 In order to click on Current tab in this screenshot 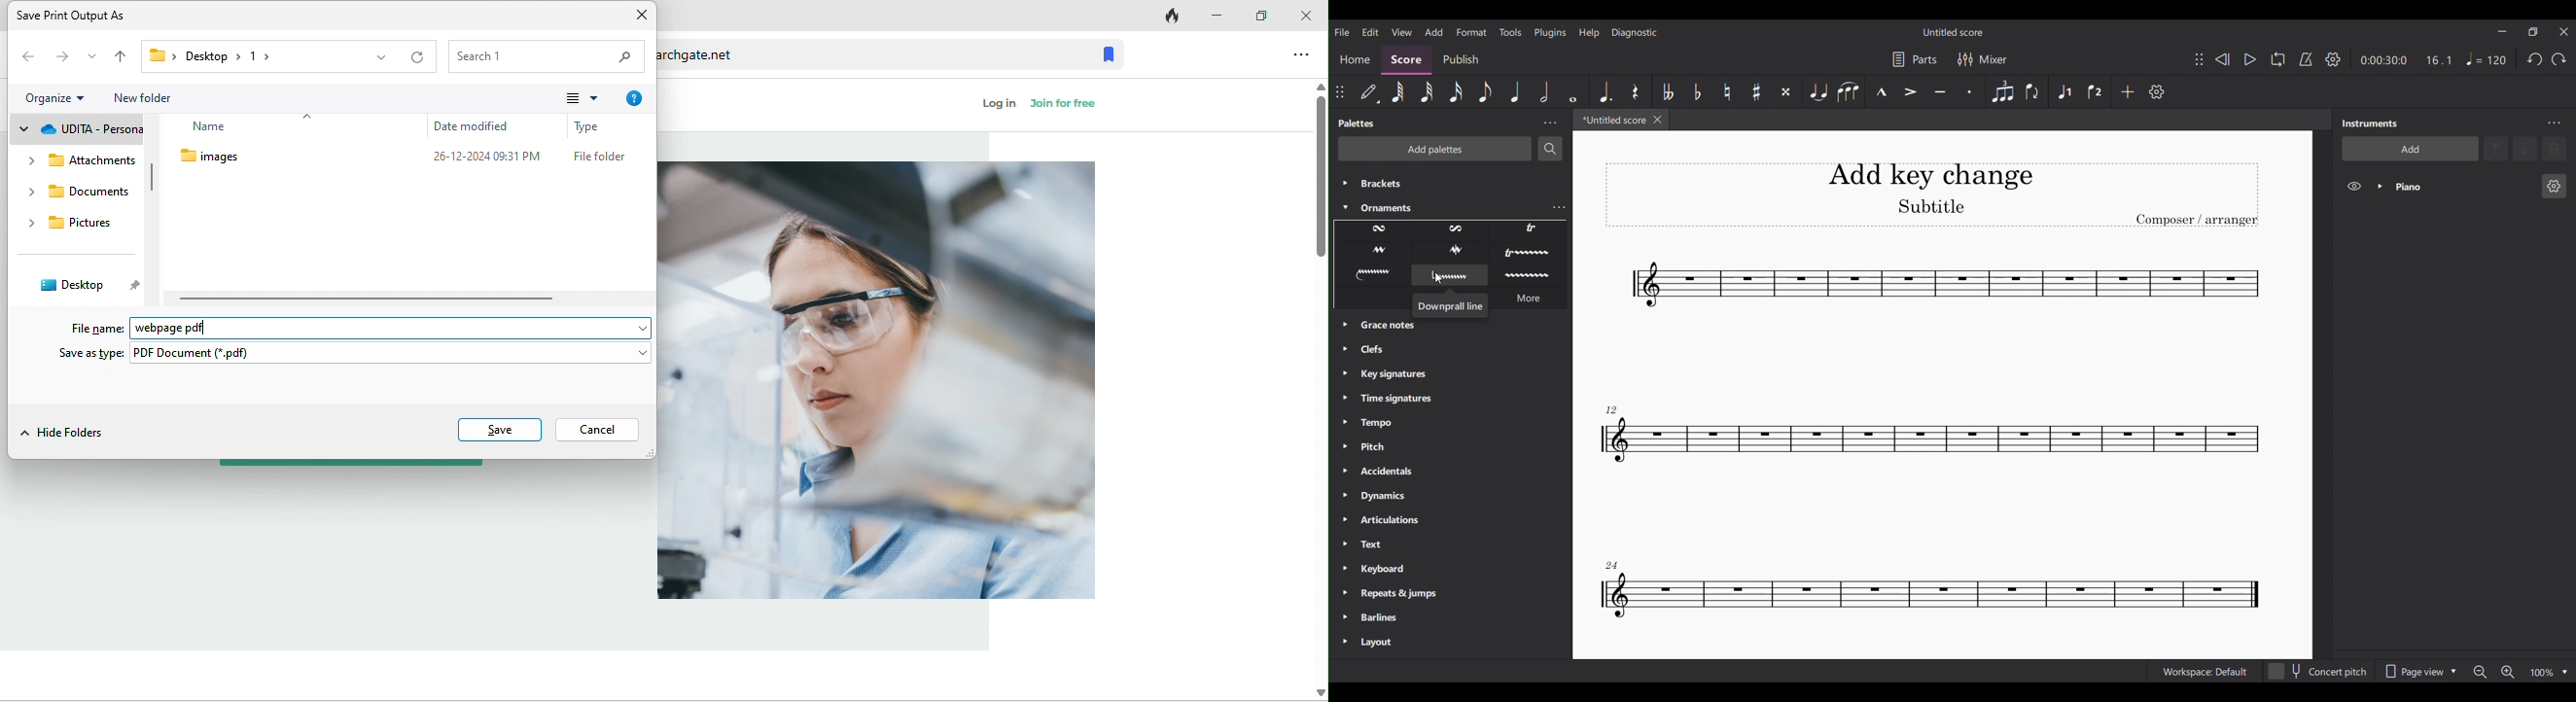, I will do `click(1612, 120)`.